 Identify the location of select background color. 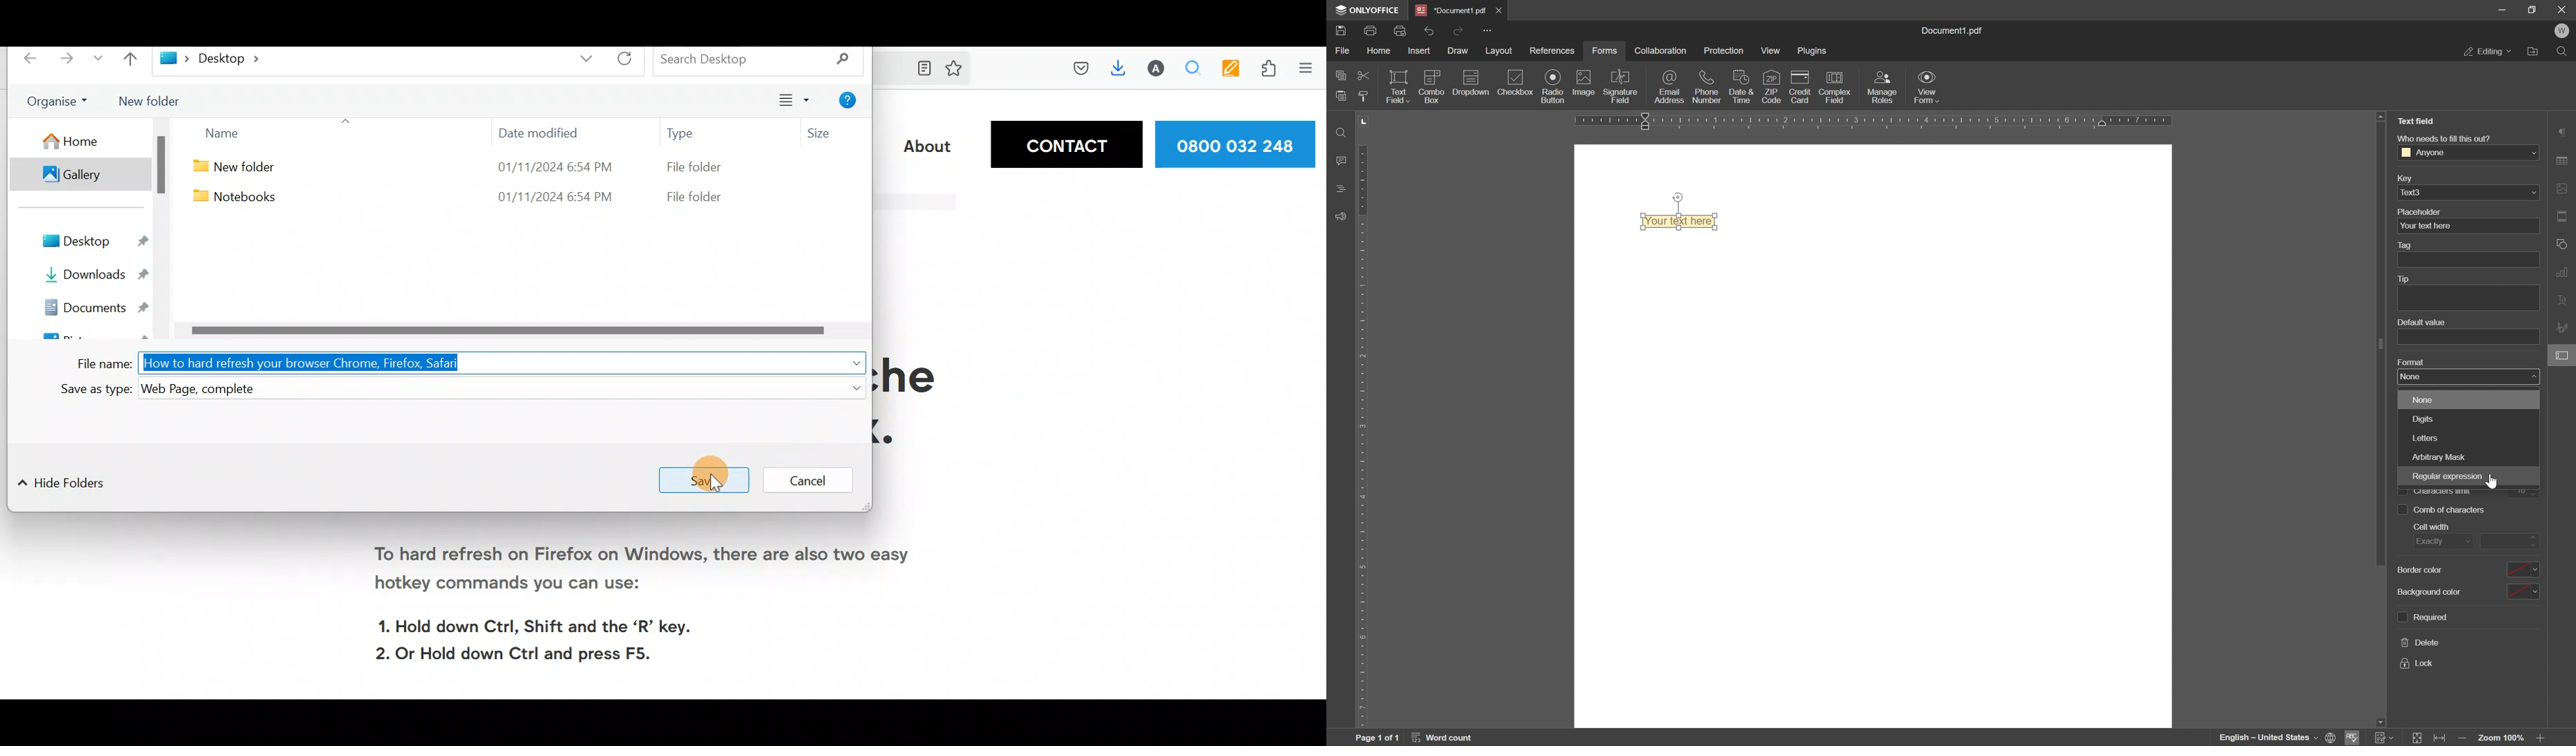
(2523, 592).